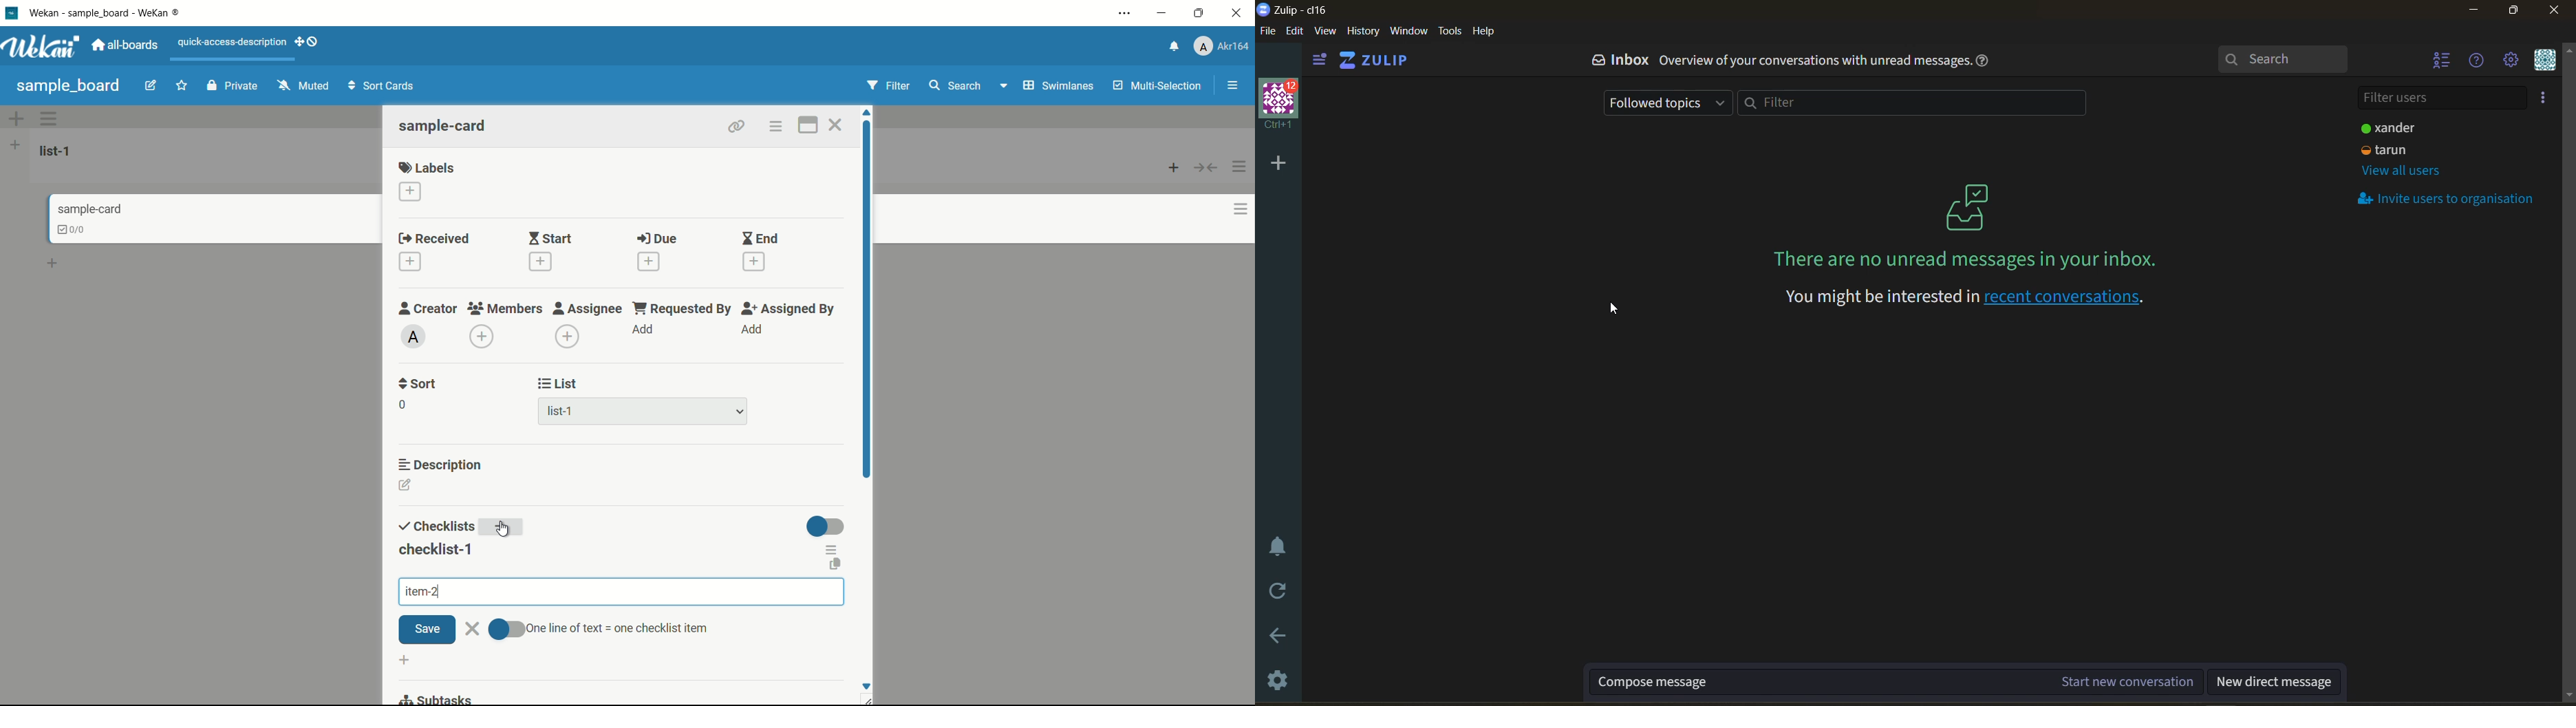  I want to click on history, so click(1362, 32).